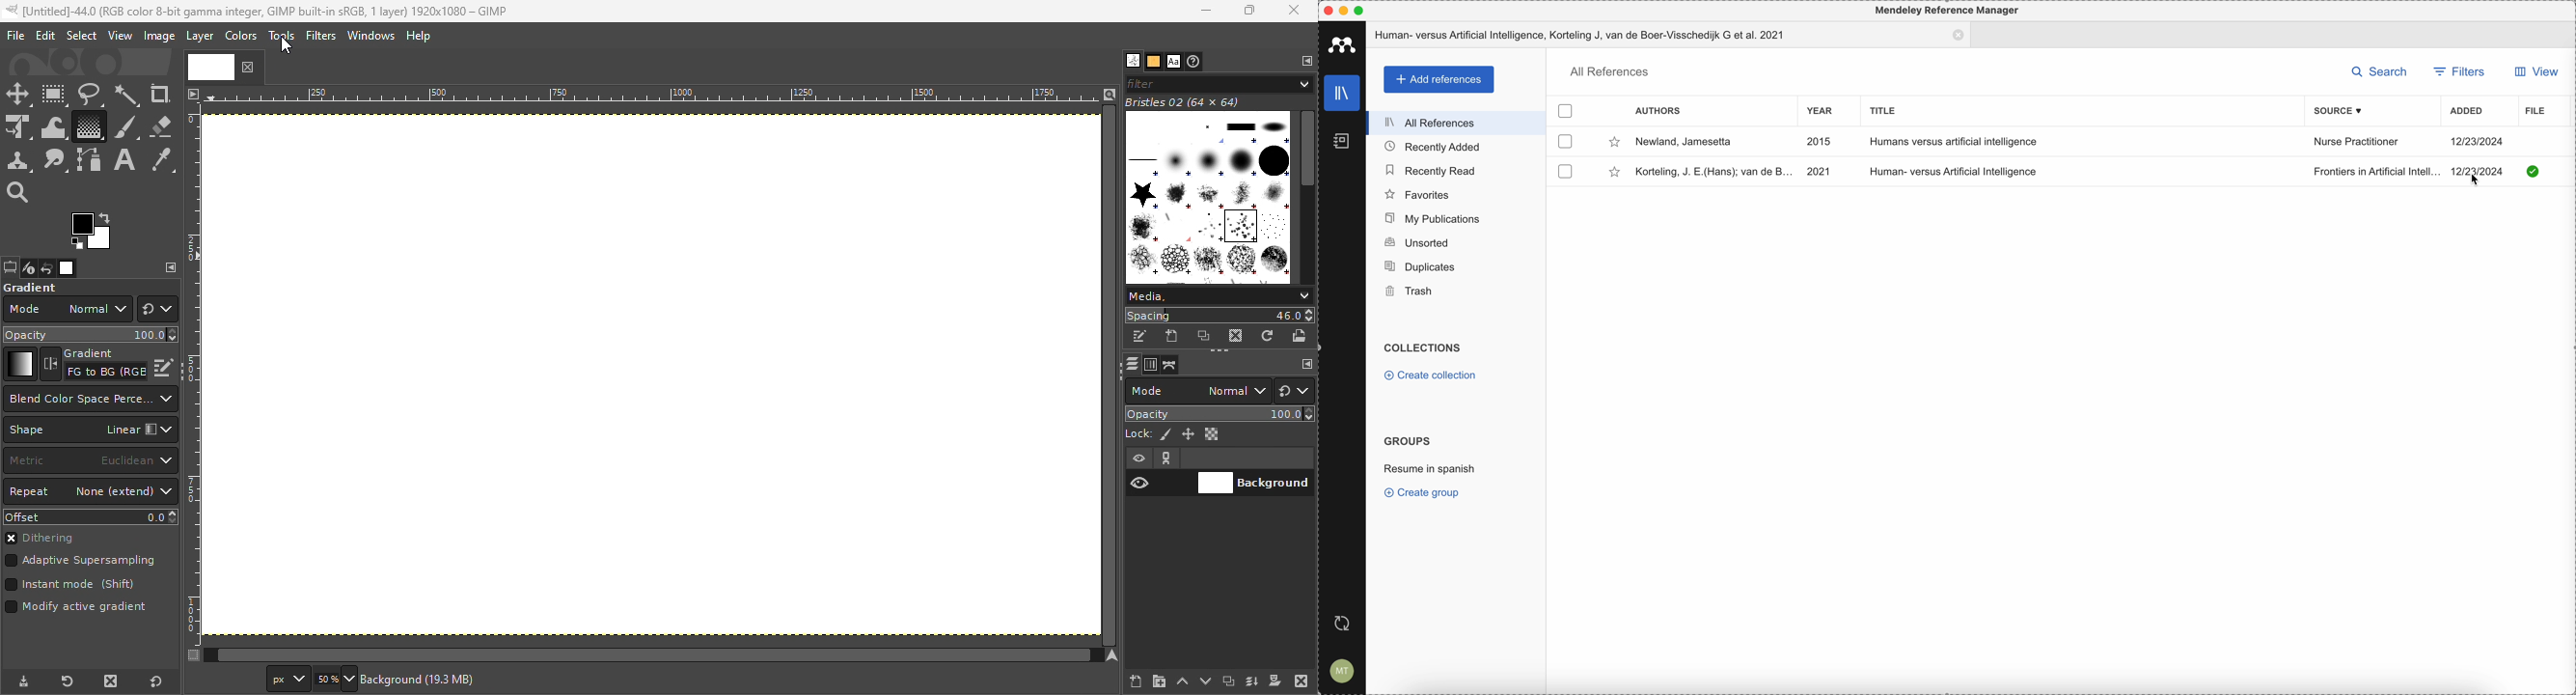 This screenshot has height=700, width=2576. What do you see at coordinates (1346, 10) in the screenshot?
I see `minimize Mendeley` at bounding box center [1346, 10].